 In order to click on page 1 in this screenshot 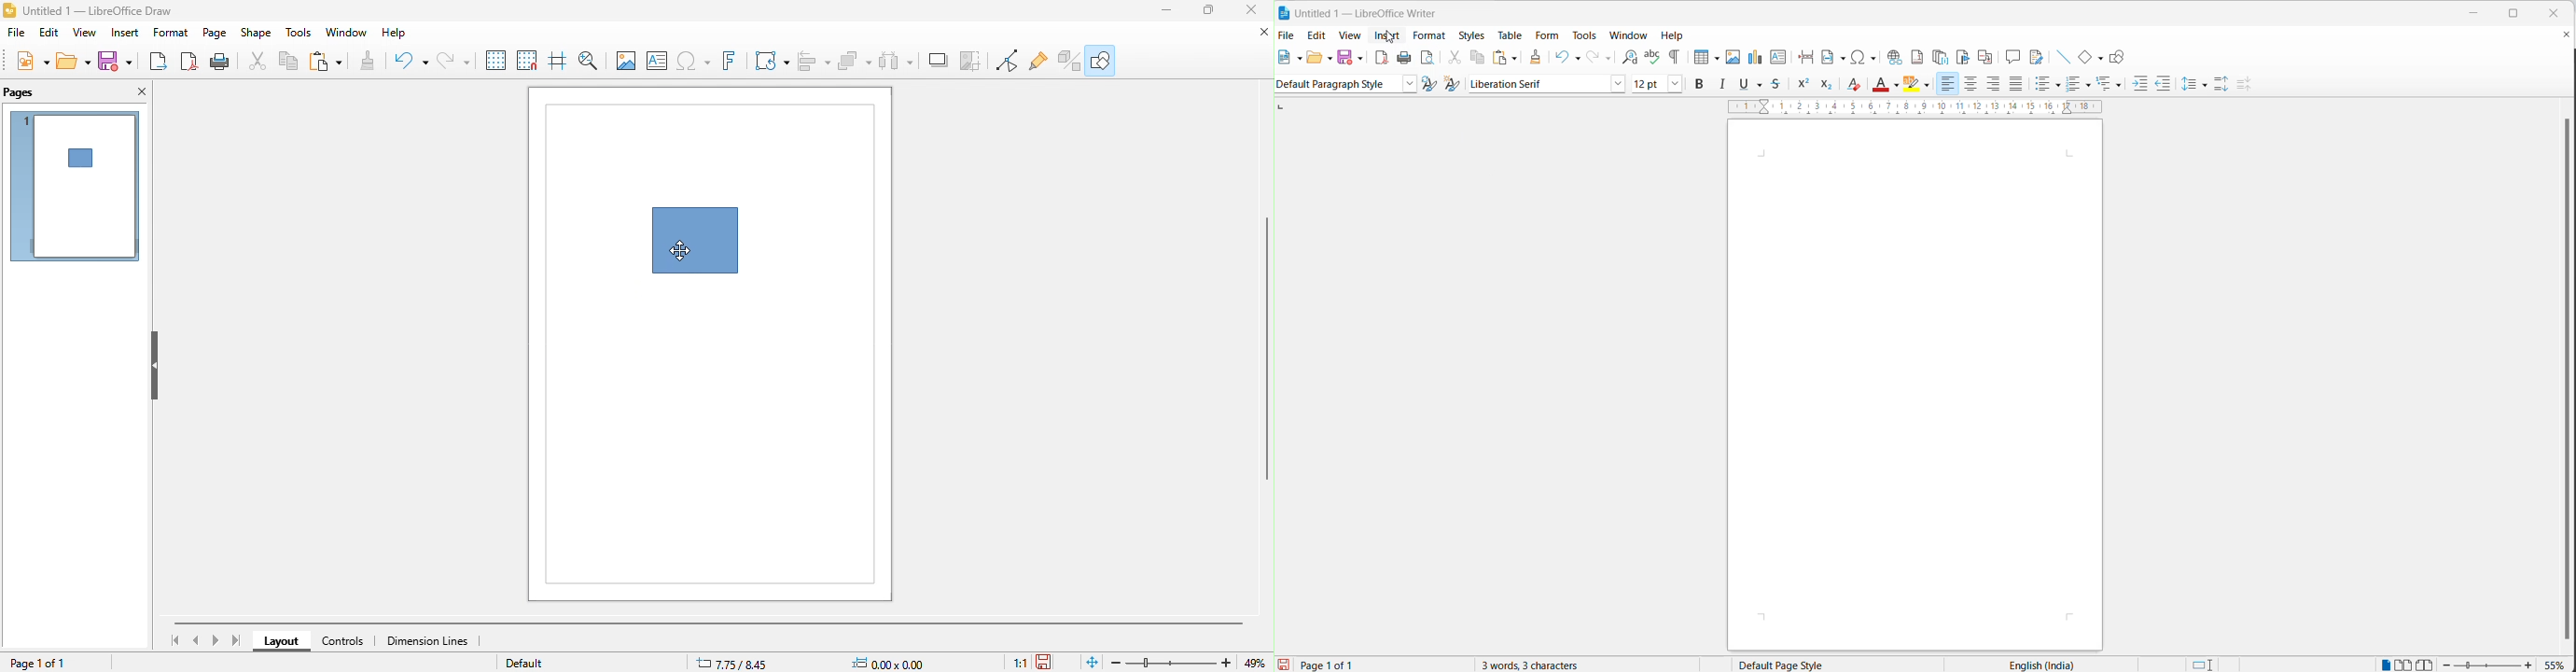, I will do `click(75, 186)`.